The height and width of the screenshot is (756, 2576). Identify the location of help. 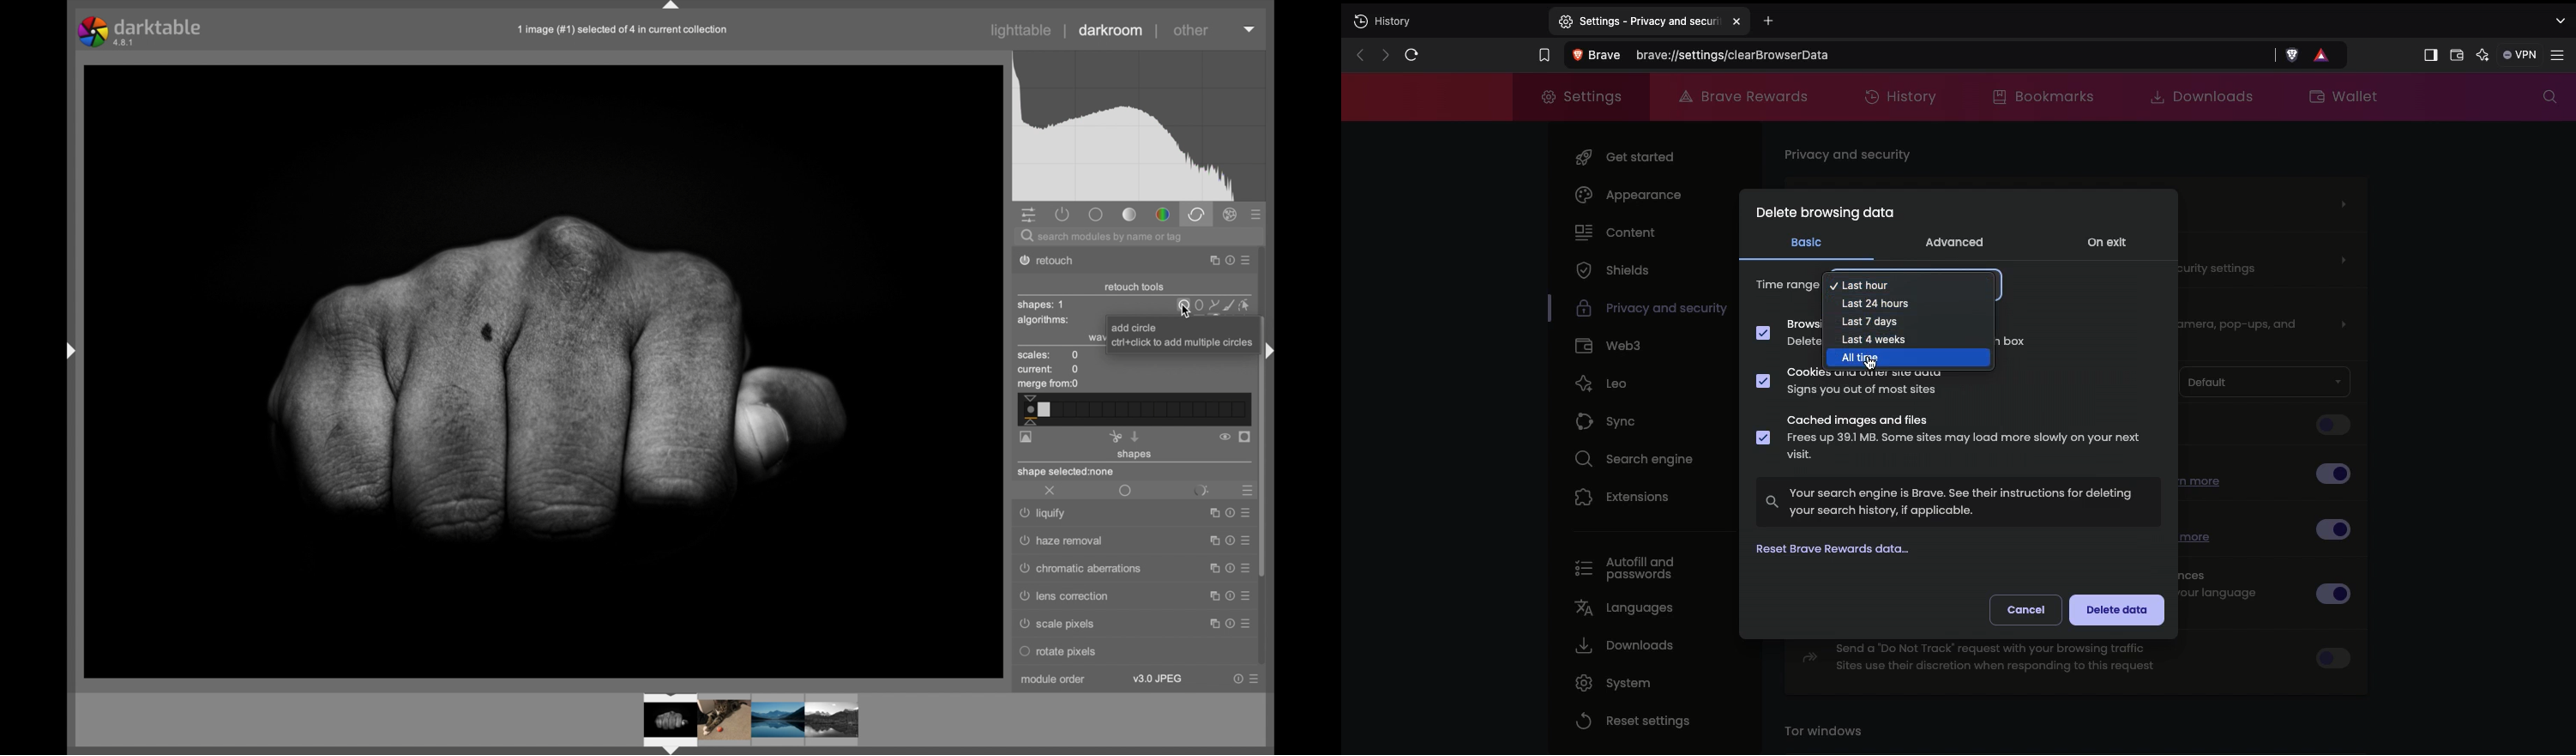
(1228, 541).